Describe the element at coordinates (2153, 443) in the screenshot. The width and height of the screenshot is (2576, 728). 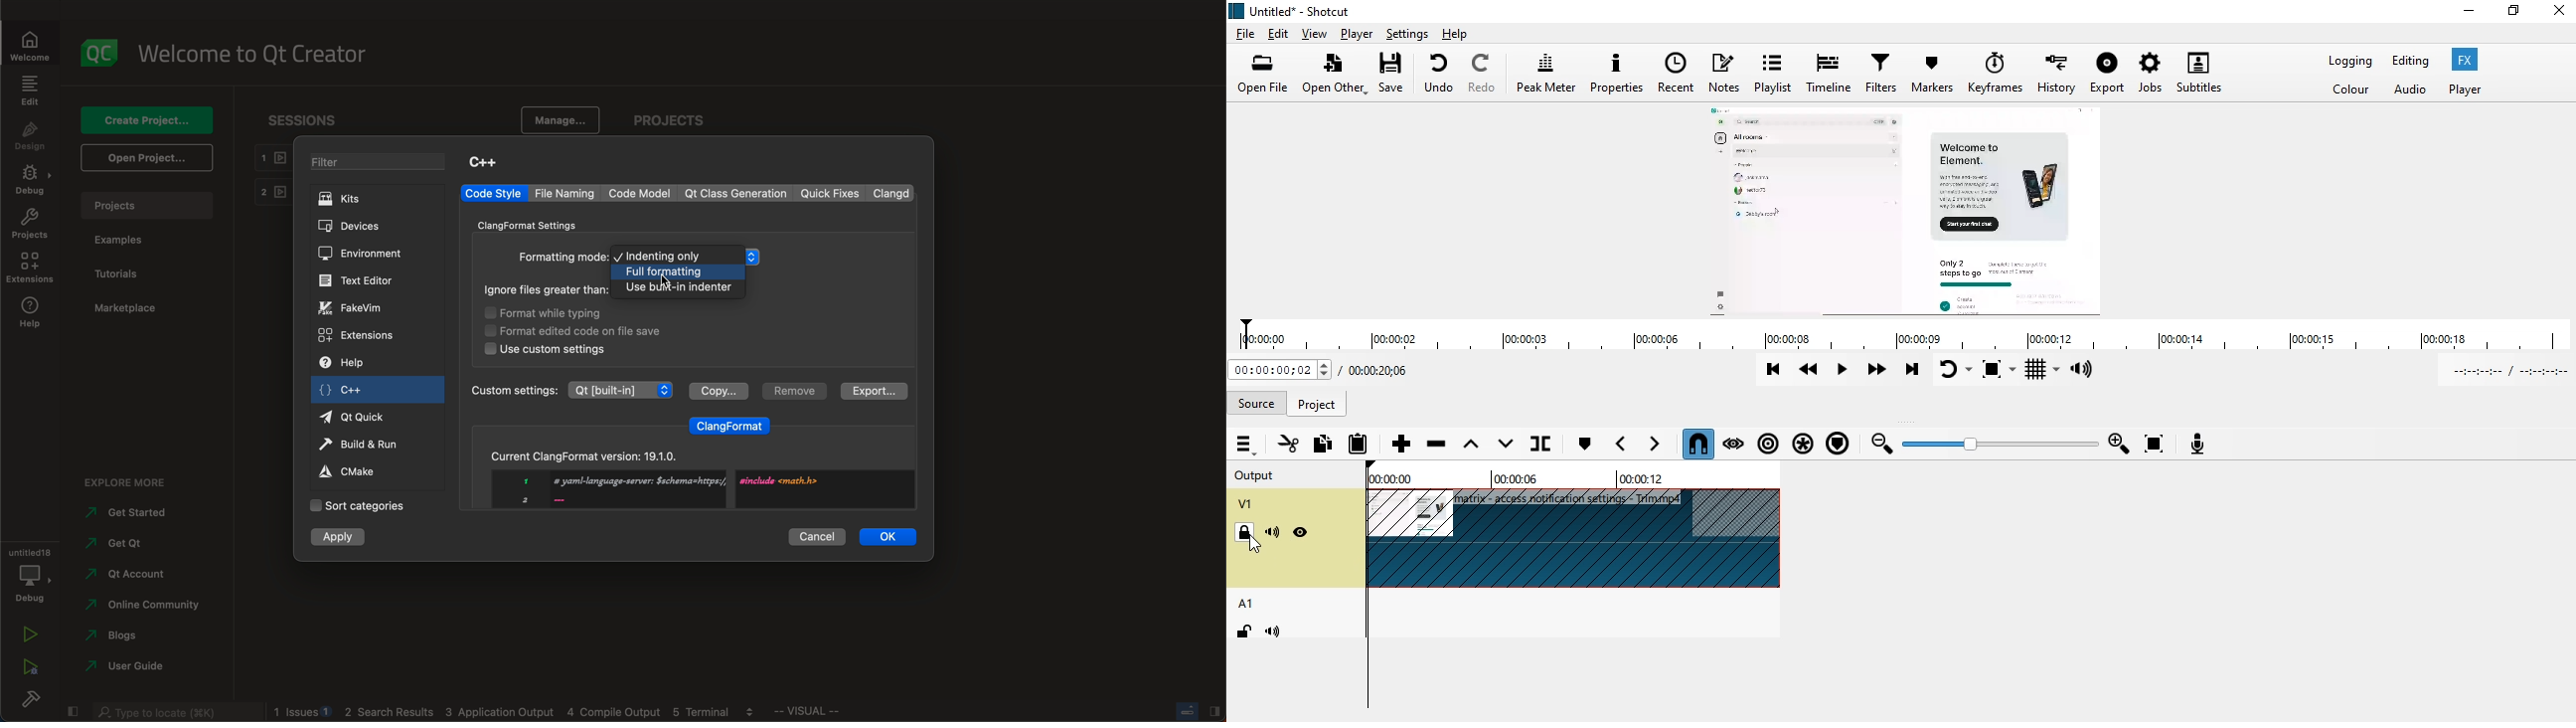
I see `zoom timeline to fit` at that location.